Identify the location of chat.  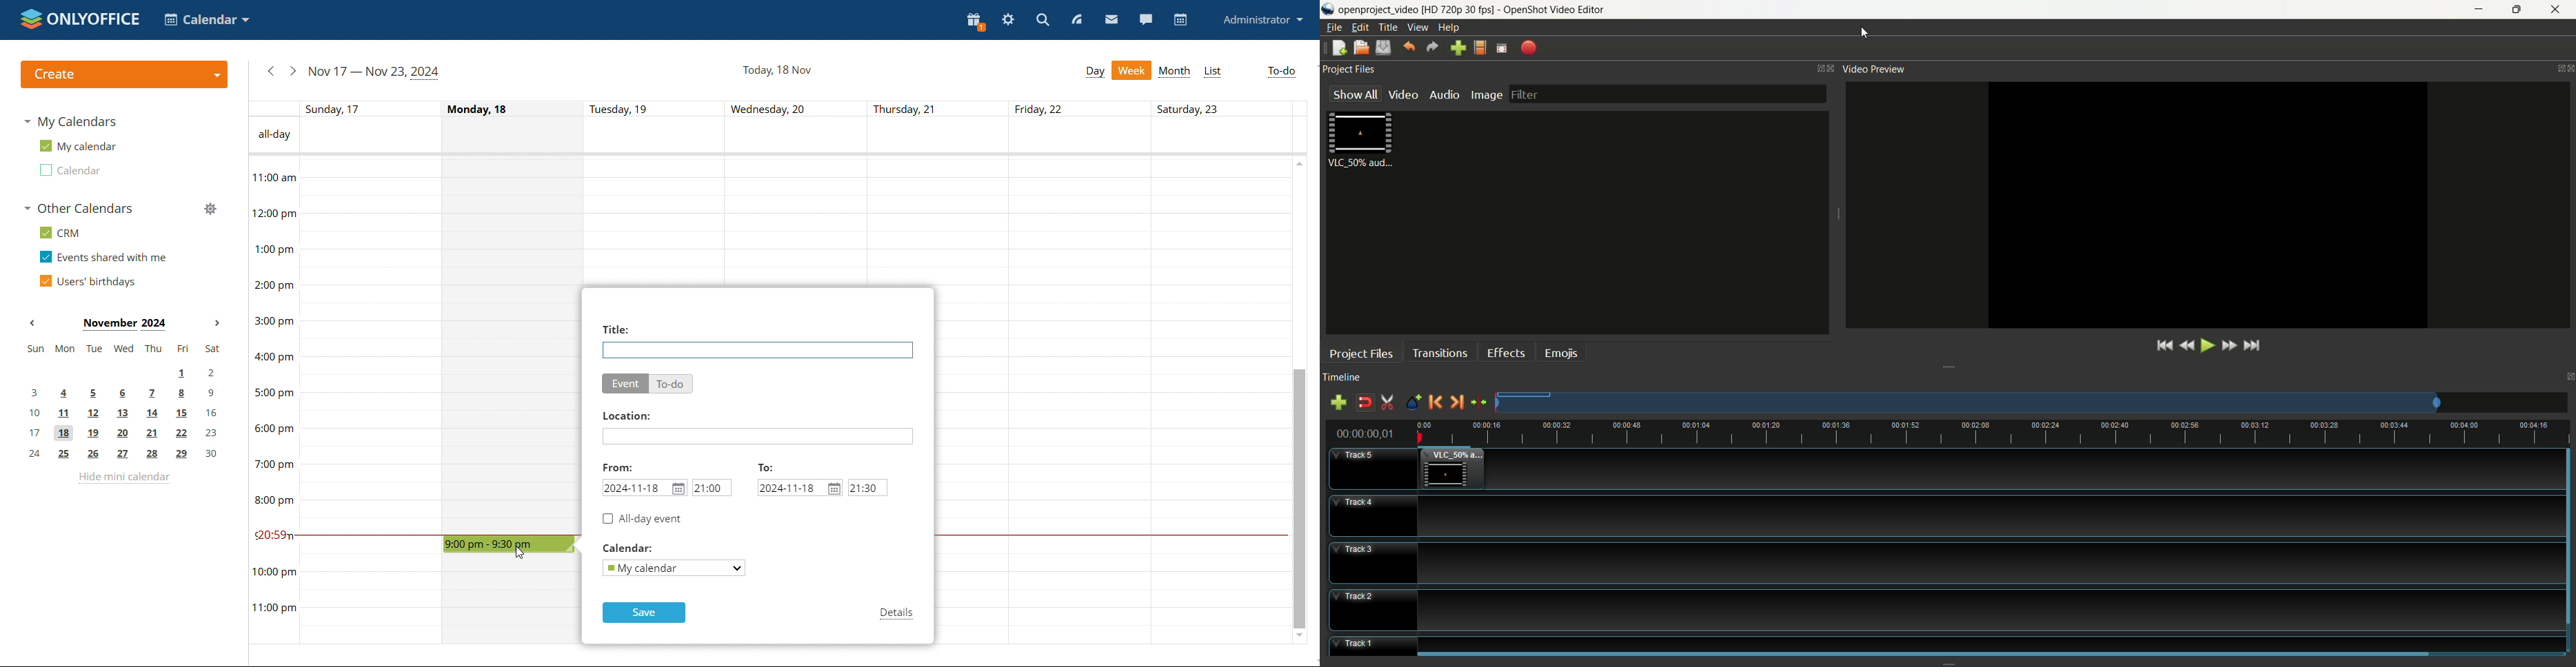
(1146, 19).